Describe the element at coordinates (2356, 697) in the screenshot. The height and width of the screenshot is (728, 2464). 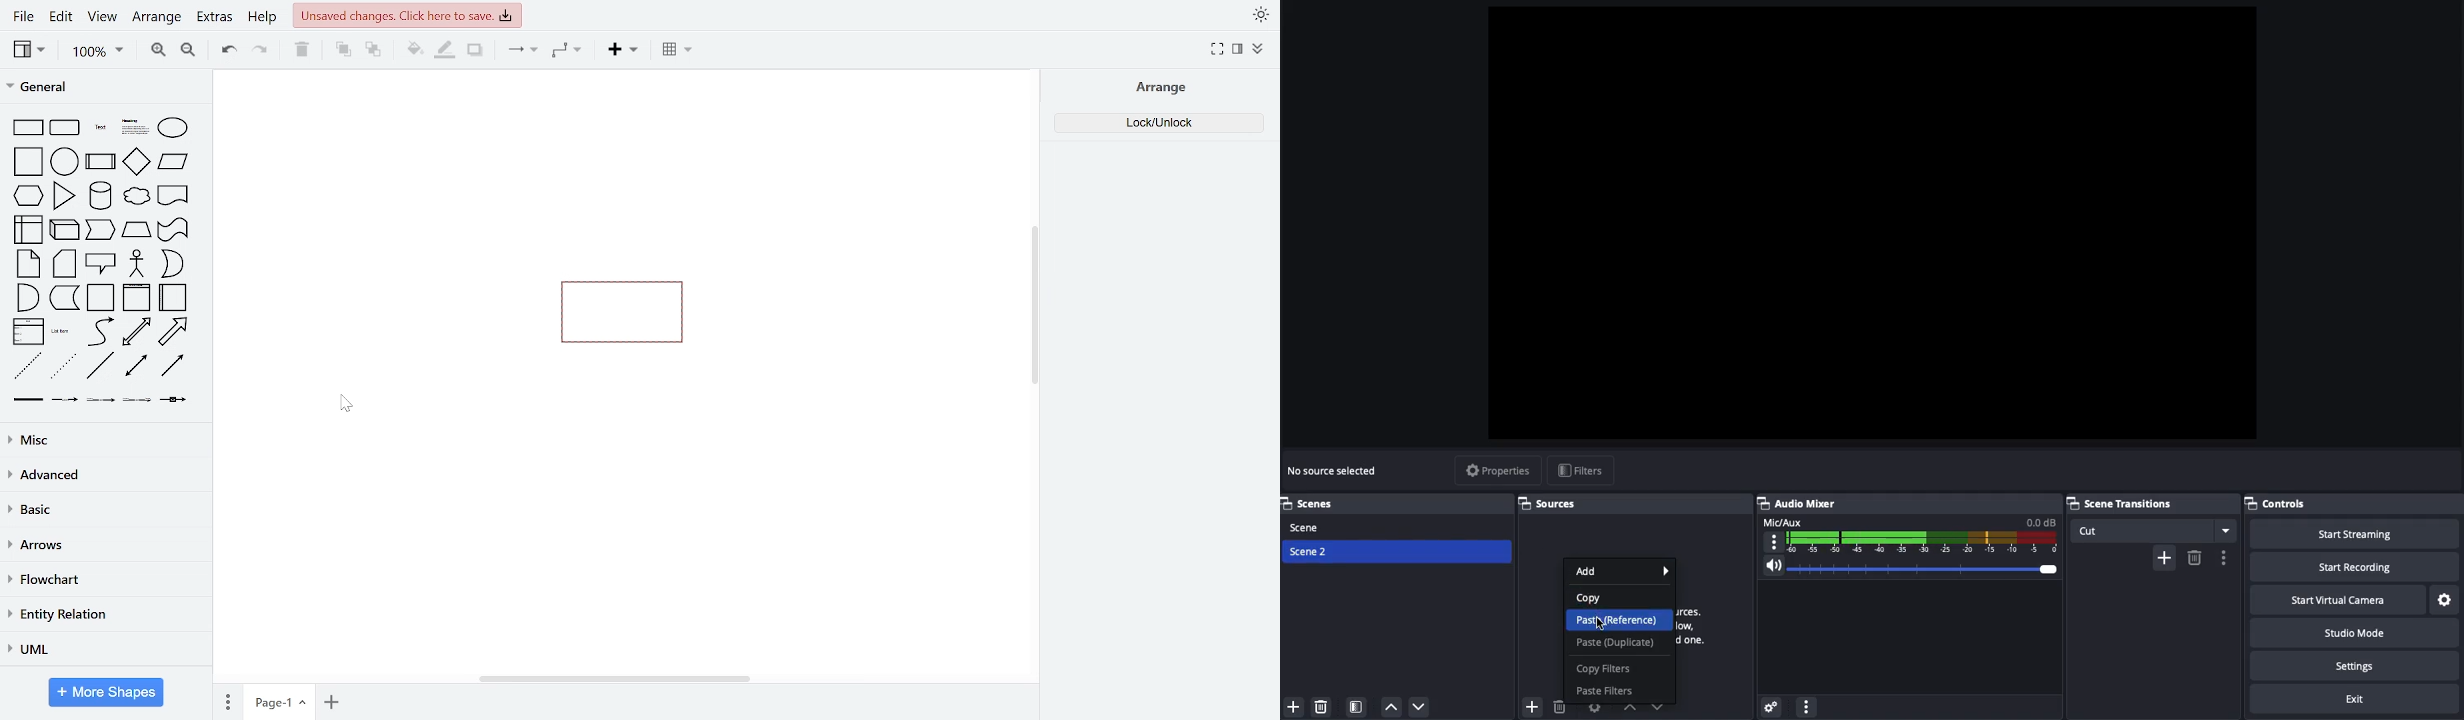
I see `Exit` at that location.